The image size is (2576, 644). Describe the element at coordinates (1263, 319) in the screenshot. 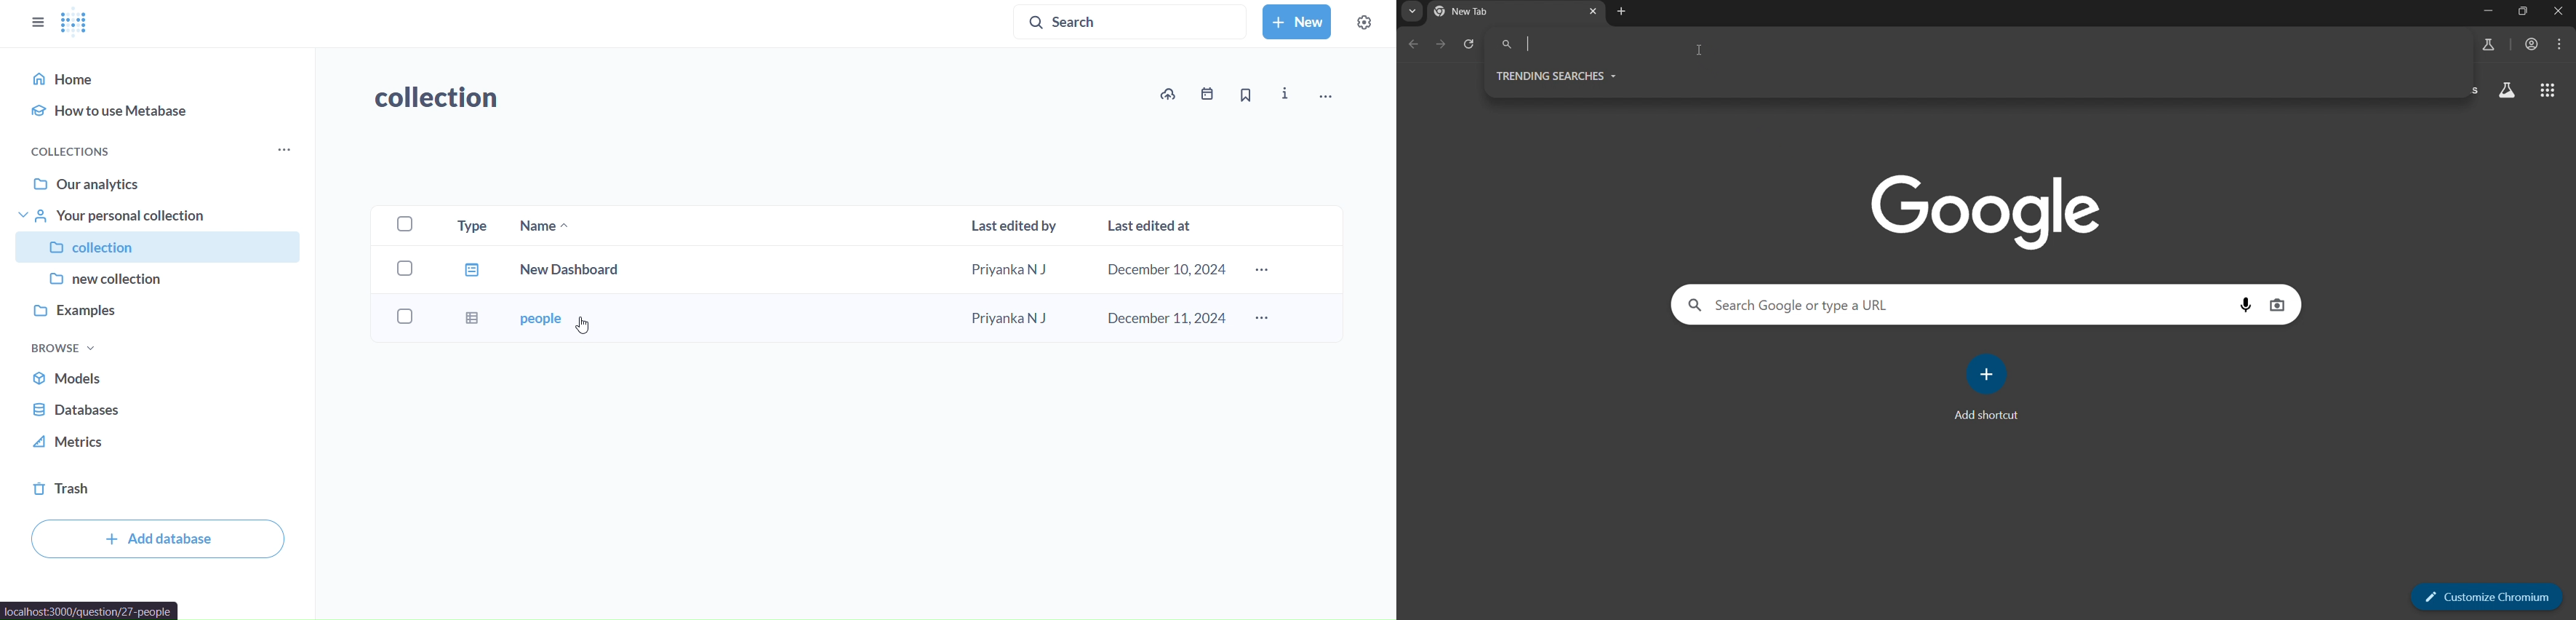

I see `more` at that location.